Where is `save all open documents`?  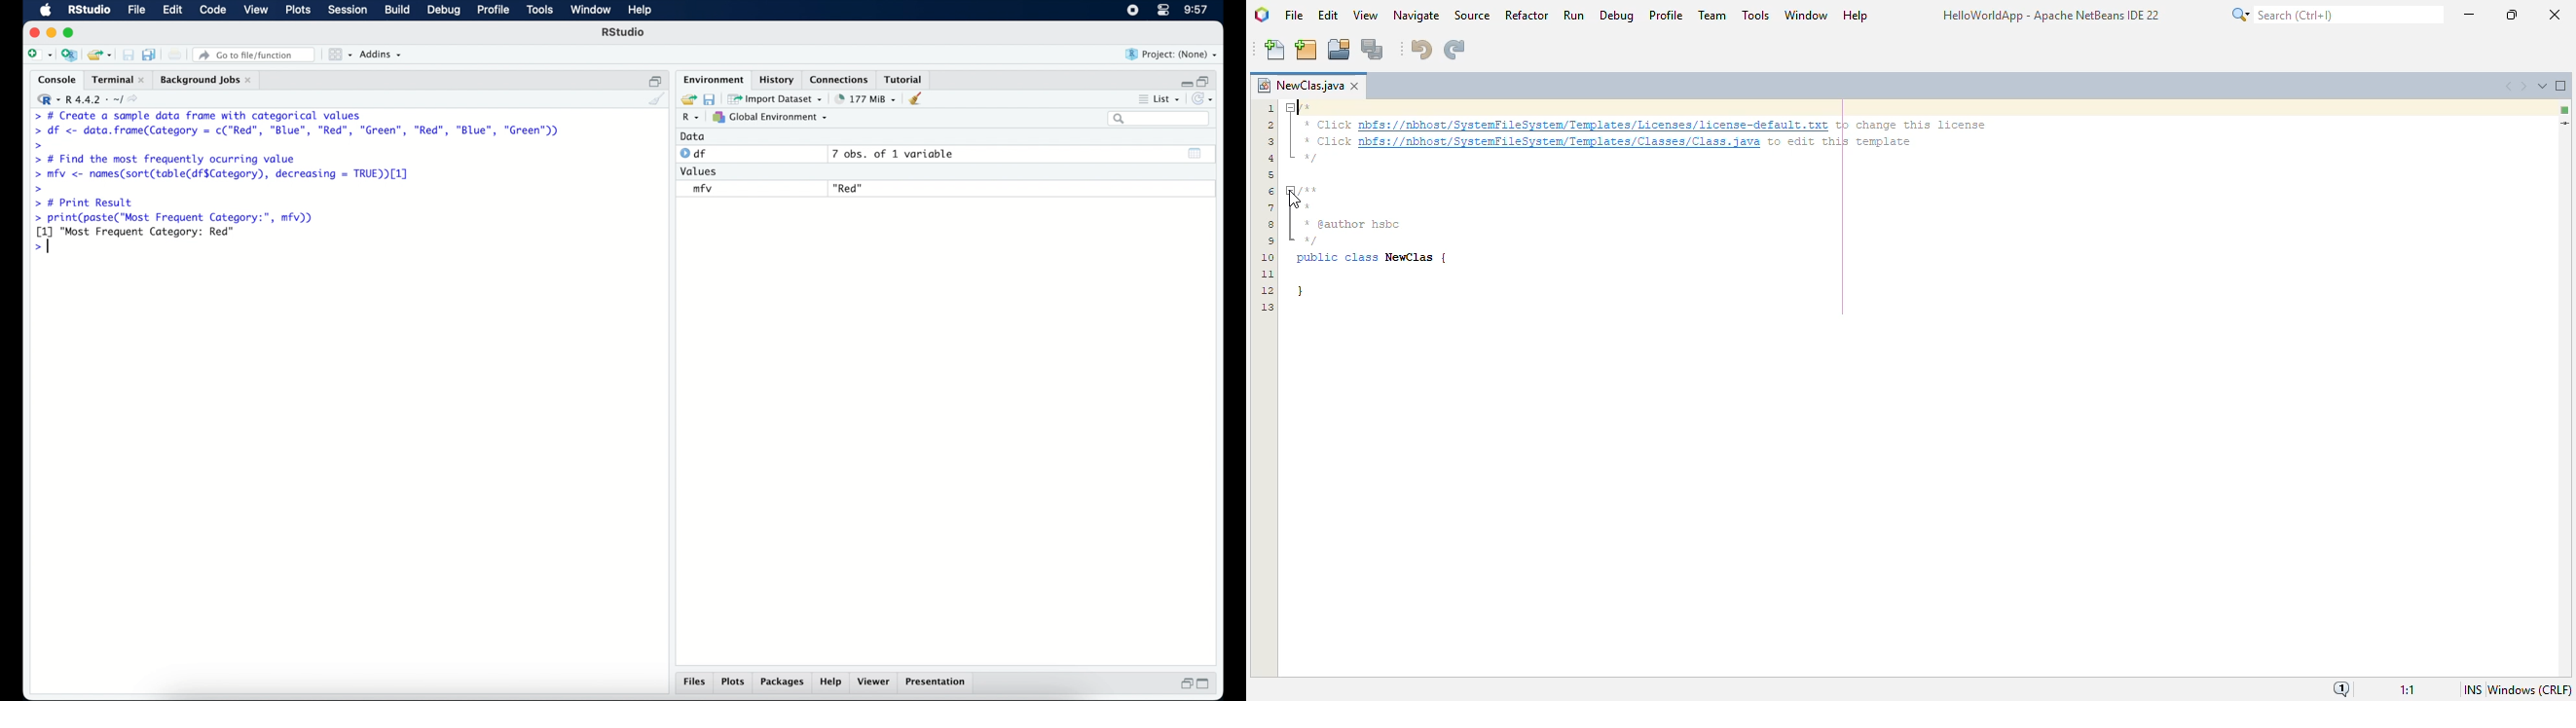
save all open documents is located at coordinates (149, 53).